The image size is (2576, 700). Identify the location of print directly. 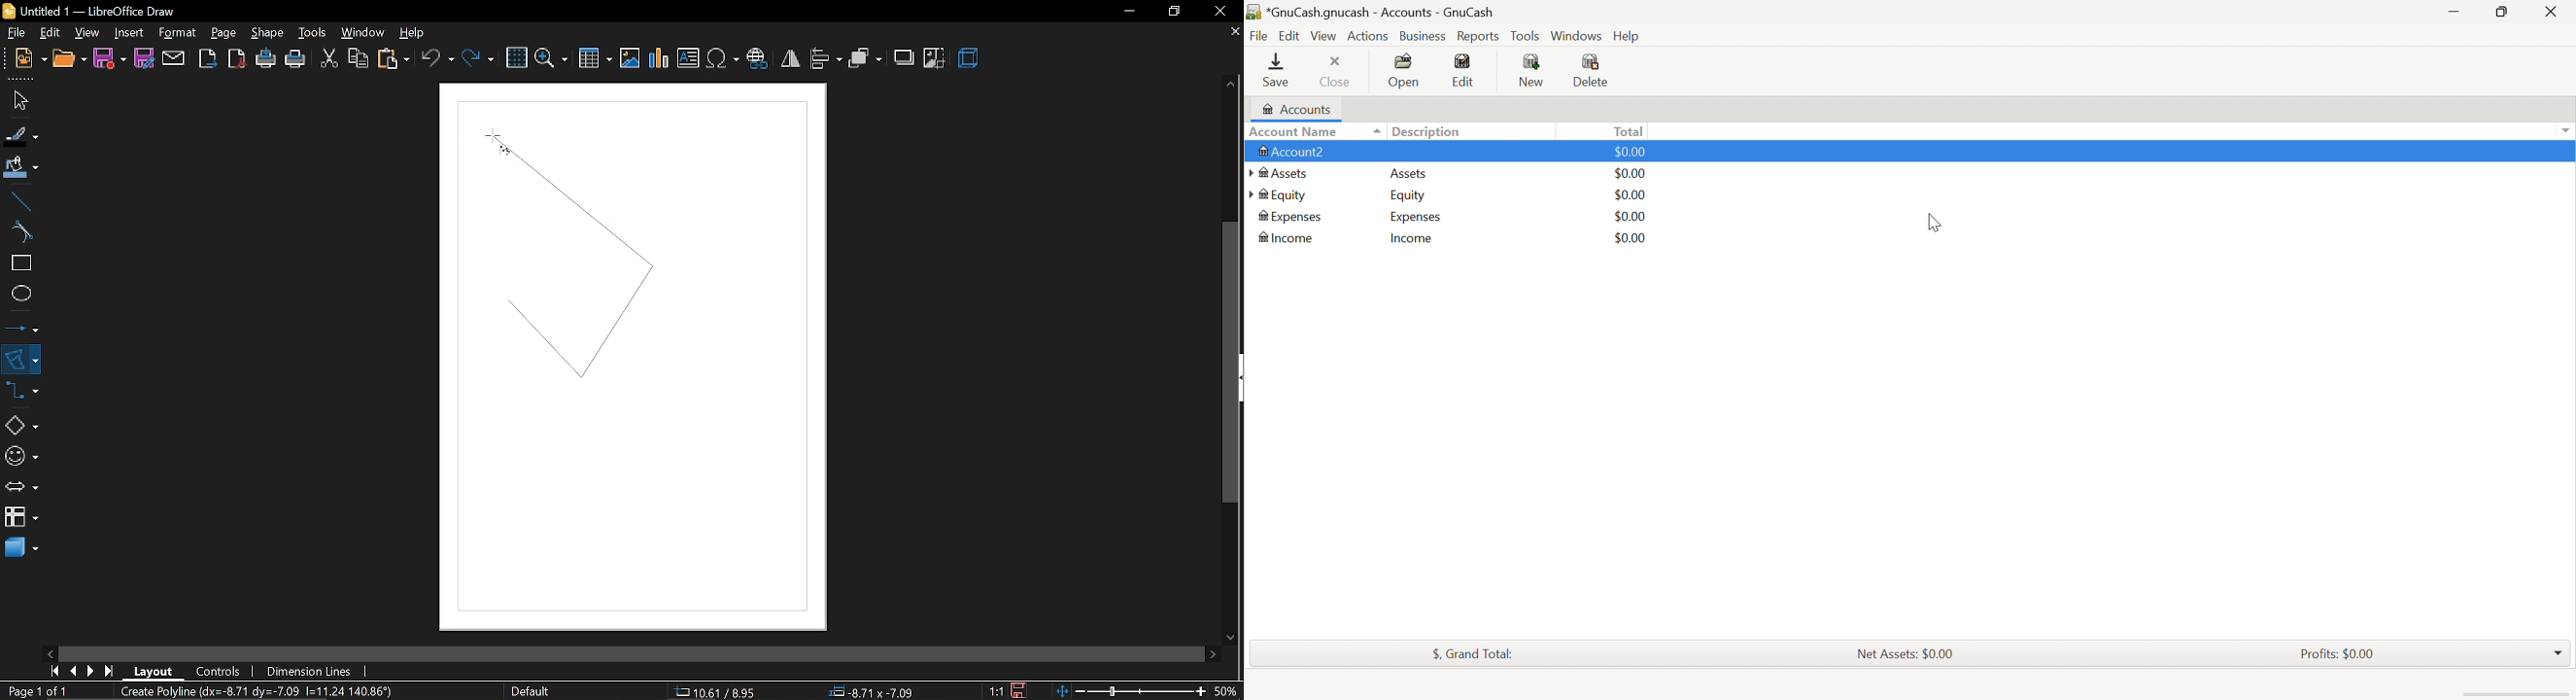
(267, 59).